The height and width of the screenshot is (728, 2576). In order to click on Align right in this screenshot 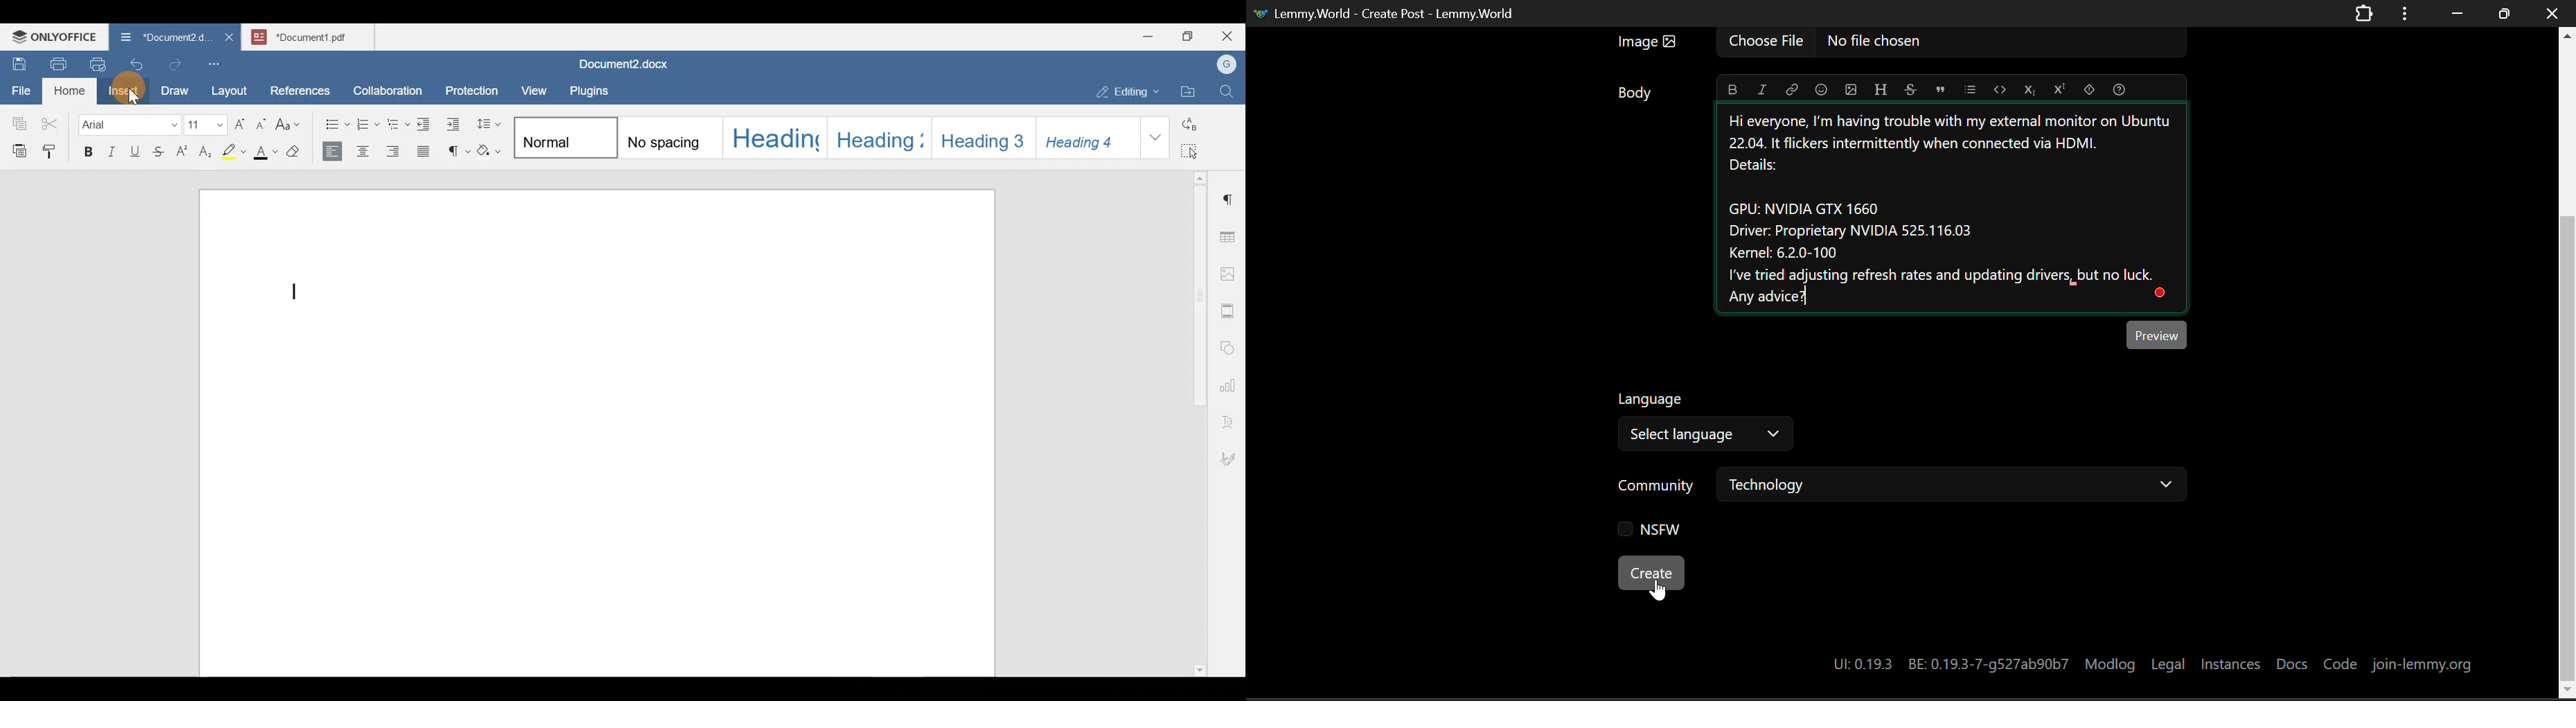, I will do `click(393, 149)`.